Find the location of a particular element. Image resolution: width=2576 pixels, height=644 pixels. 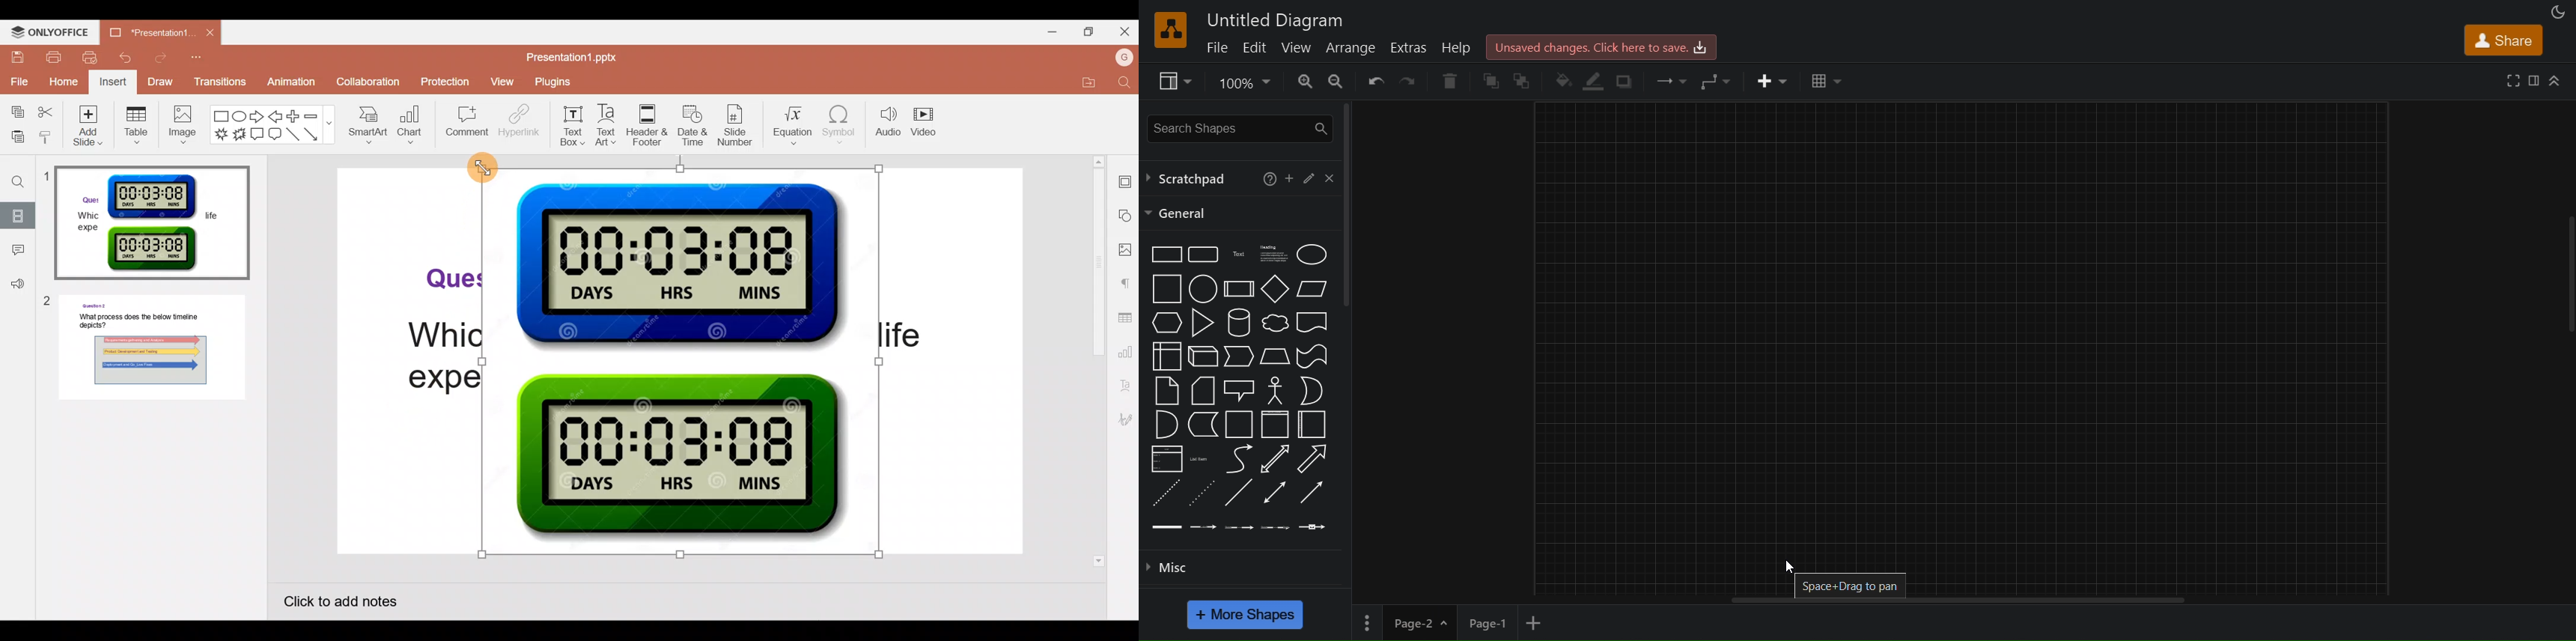

cursor is located at coordinates (1792, 566).